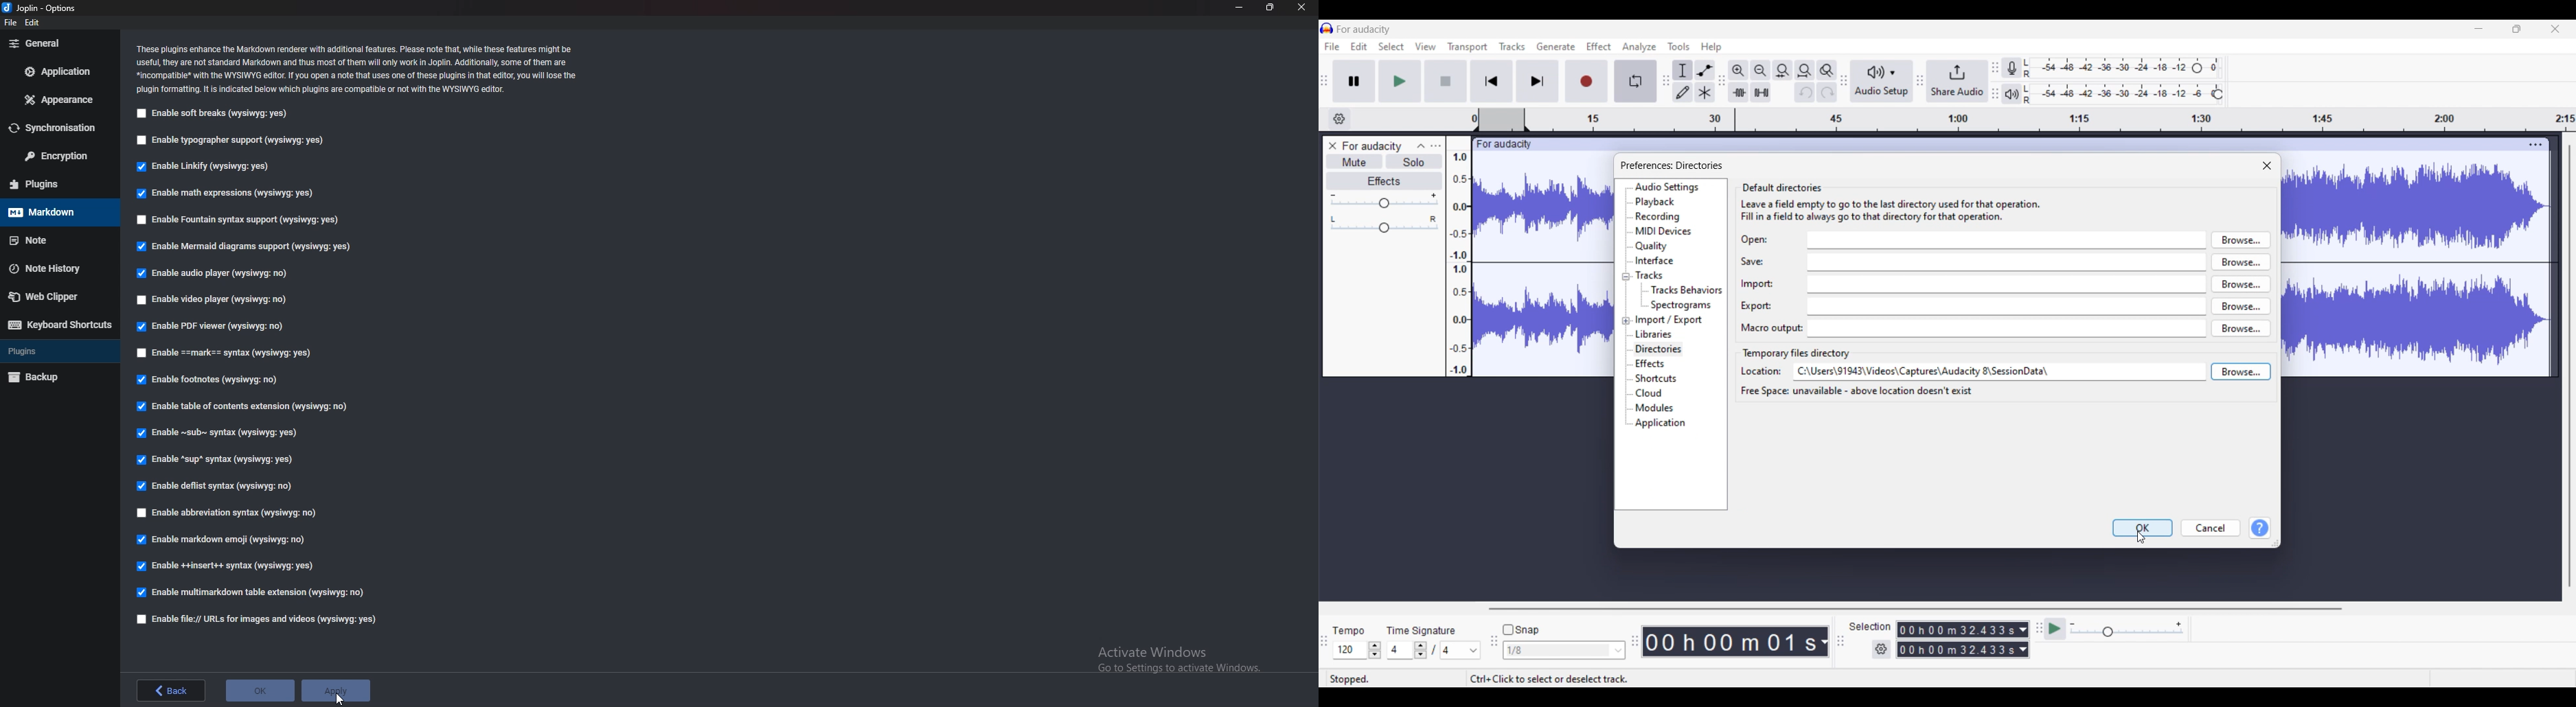 Image resolution: width=2576 pixels, height=728 pixels. I want to click on Duration measurement, so click(2023, 640).